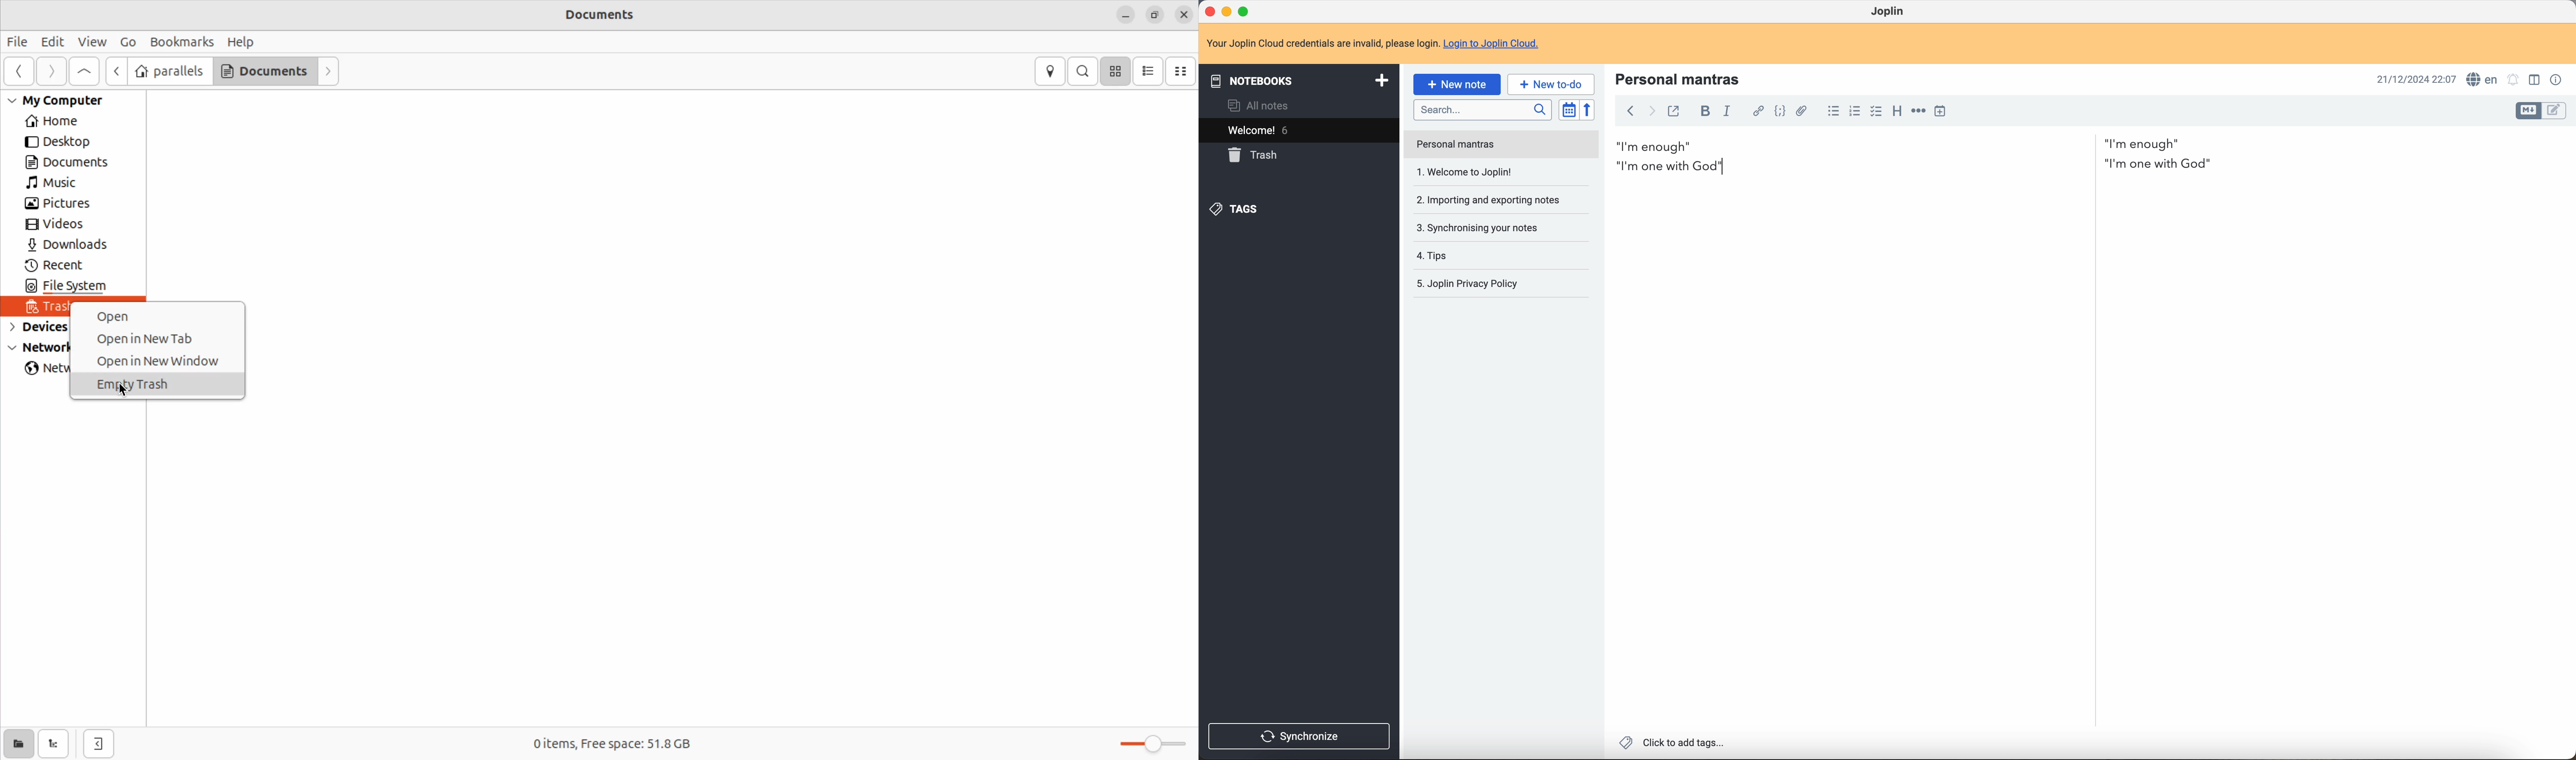  Describe the element at coordinates (2554, 111) in the screenshot. I see `toggle edit layout` at that location.